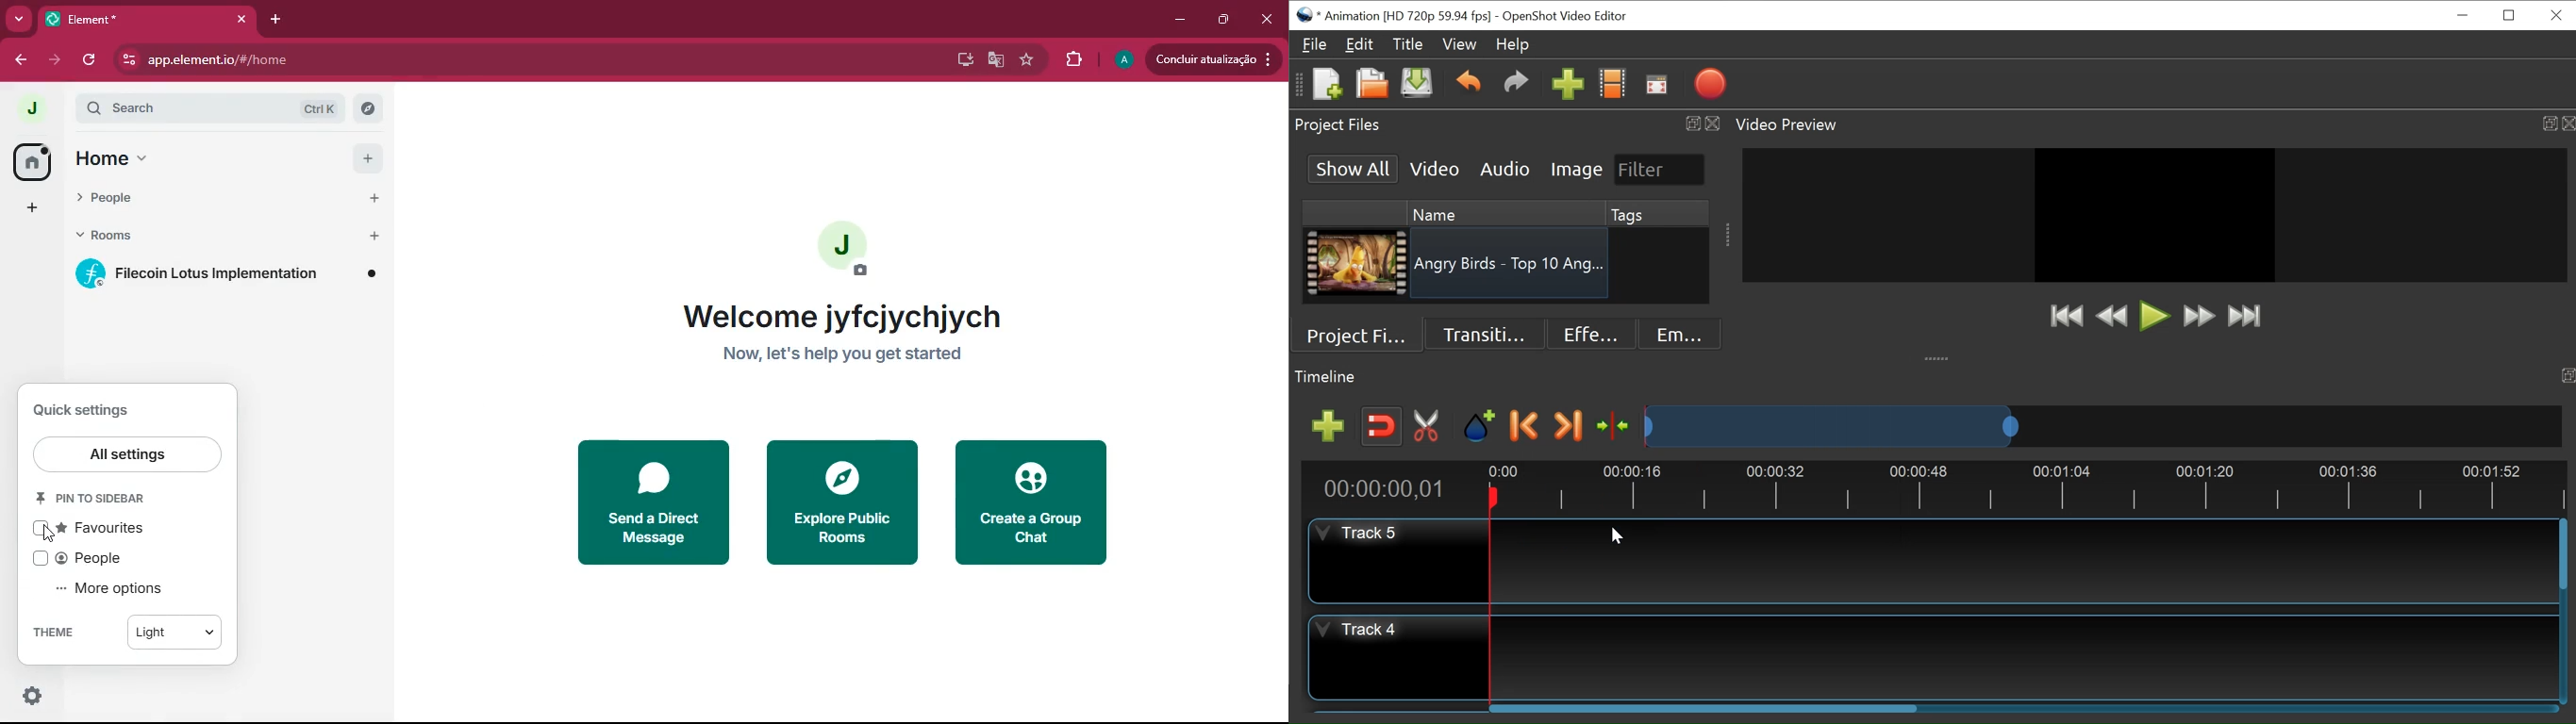 The width and height of the screenshot is (2576, 728). Describe the element at coordinates (373, 200) in the screenshot. I see `Add people` at that location.